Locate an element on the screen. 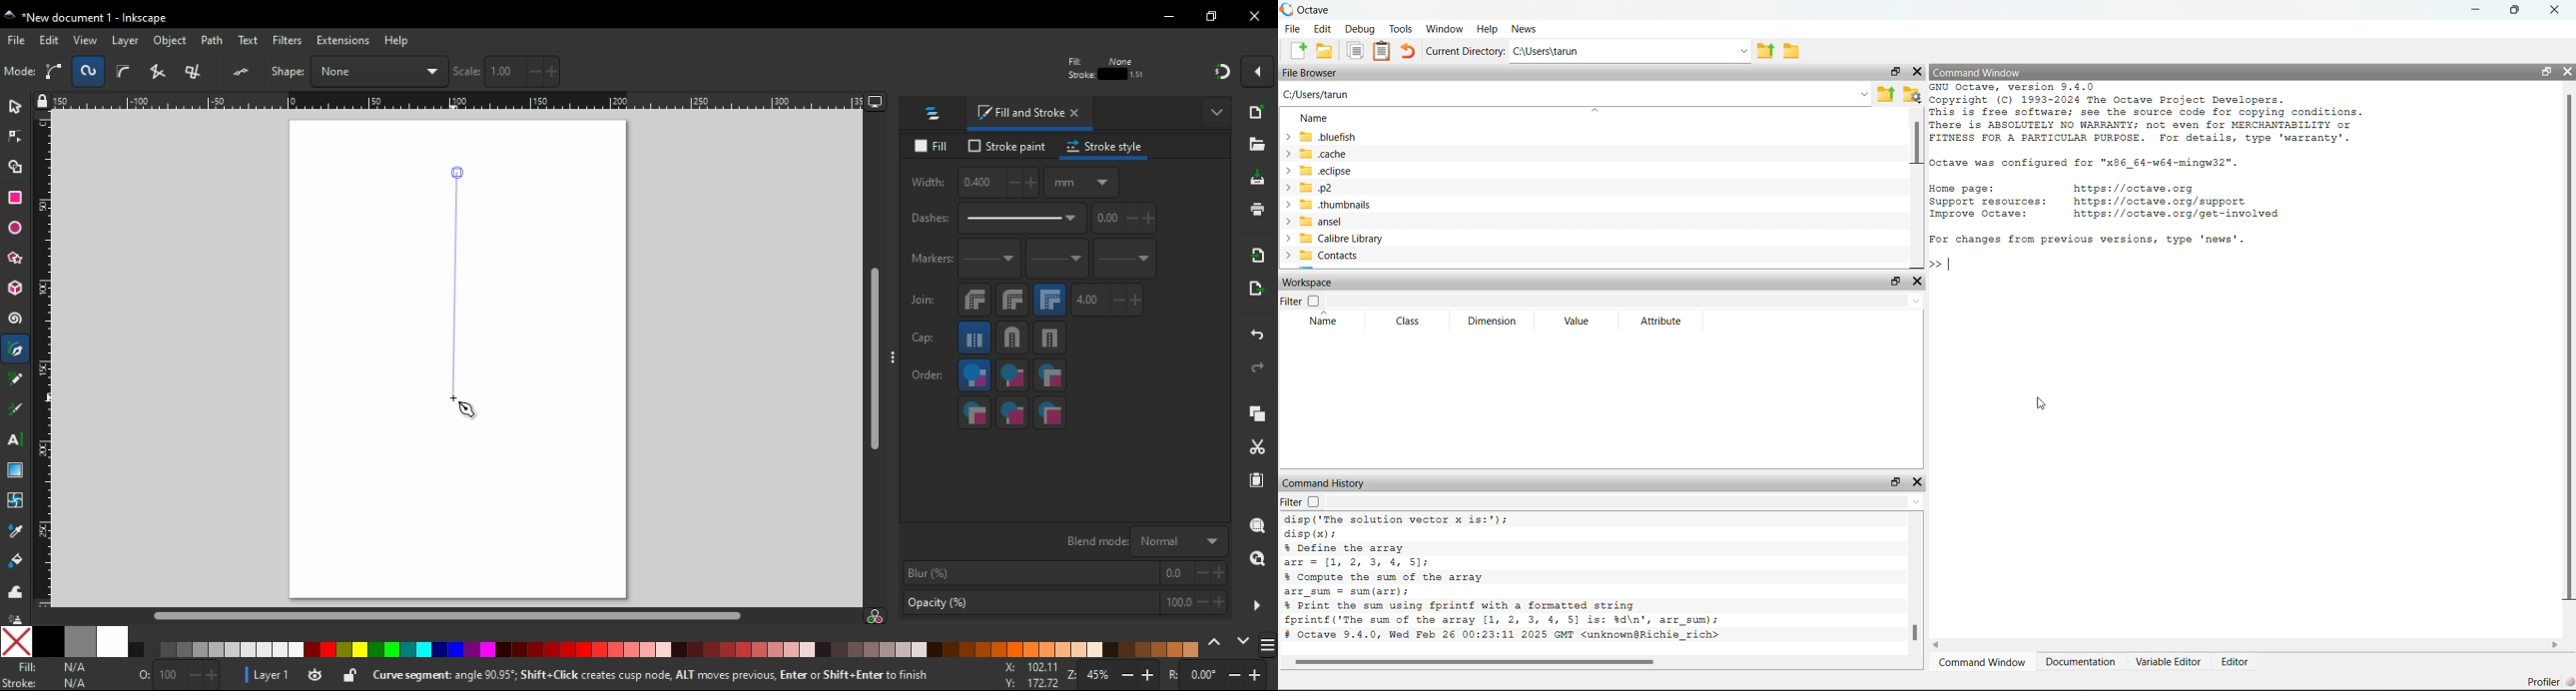  mesh is located at coordinates (15, 499).